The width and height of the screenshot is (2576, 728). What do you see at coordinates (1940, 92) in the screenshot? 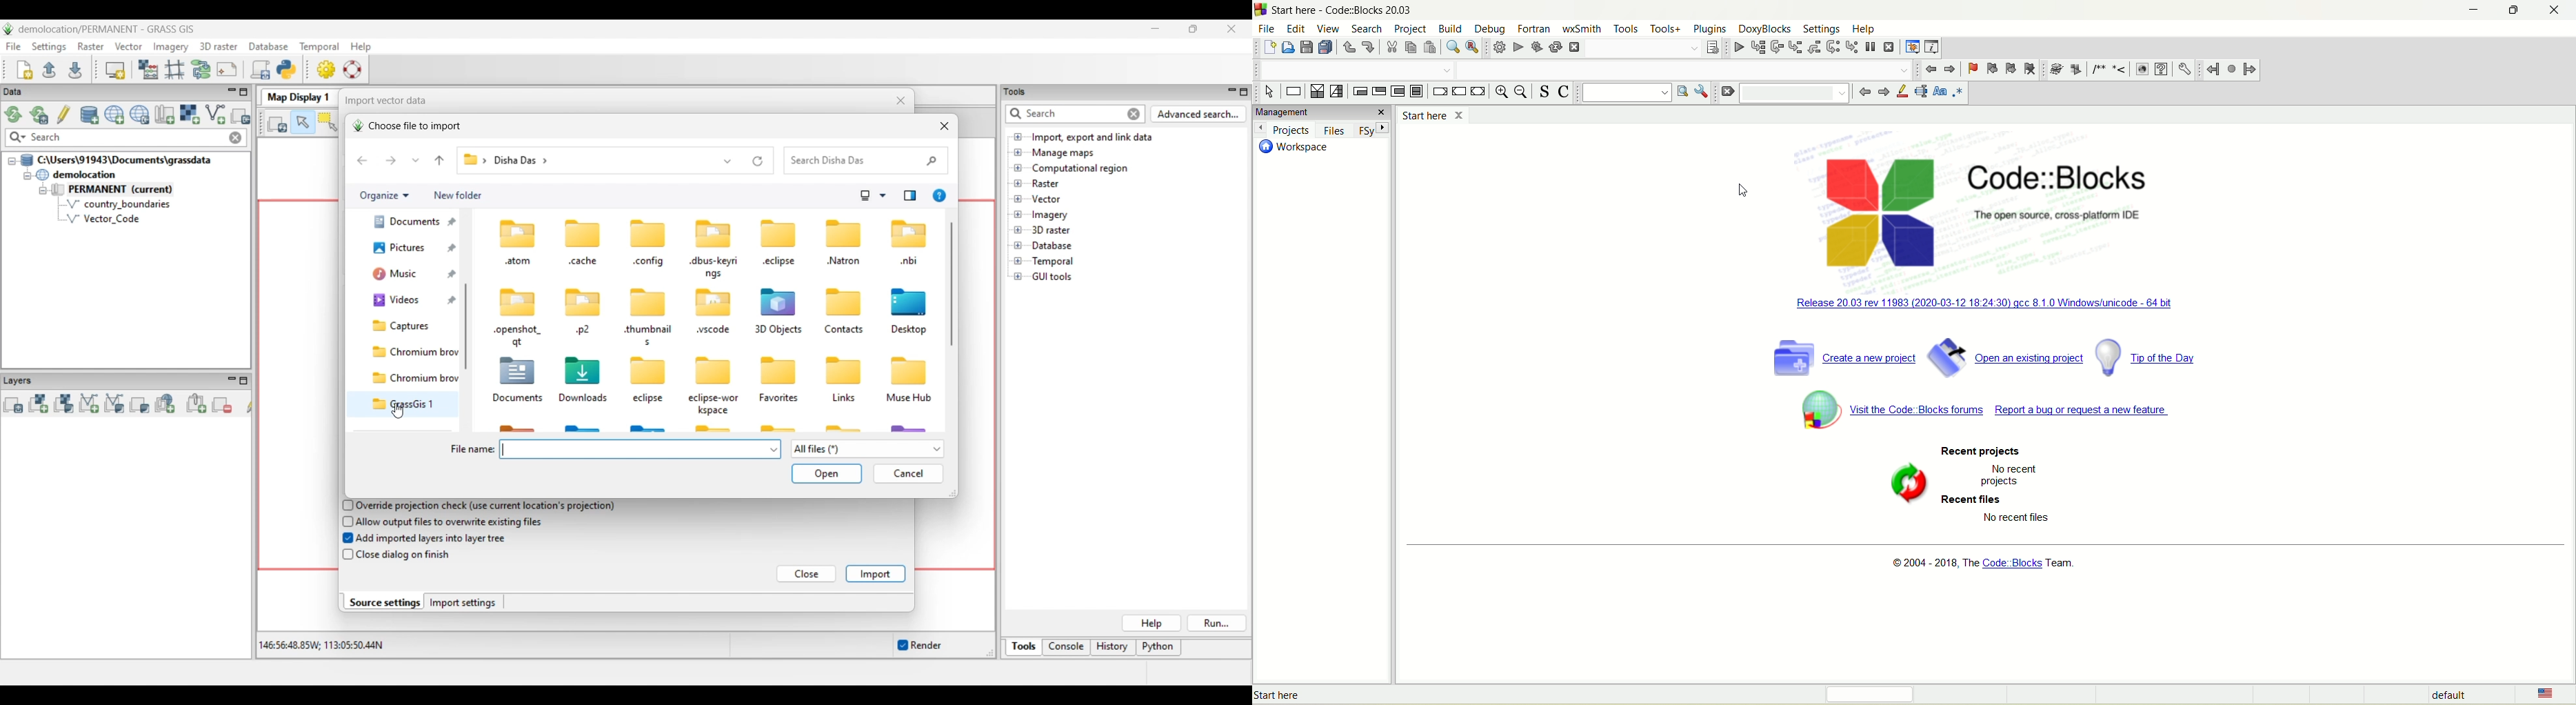
I see `match case` at bounding box center [1940, 92].